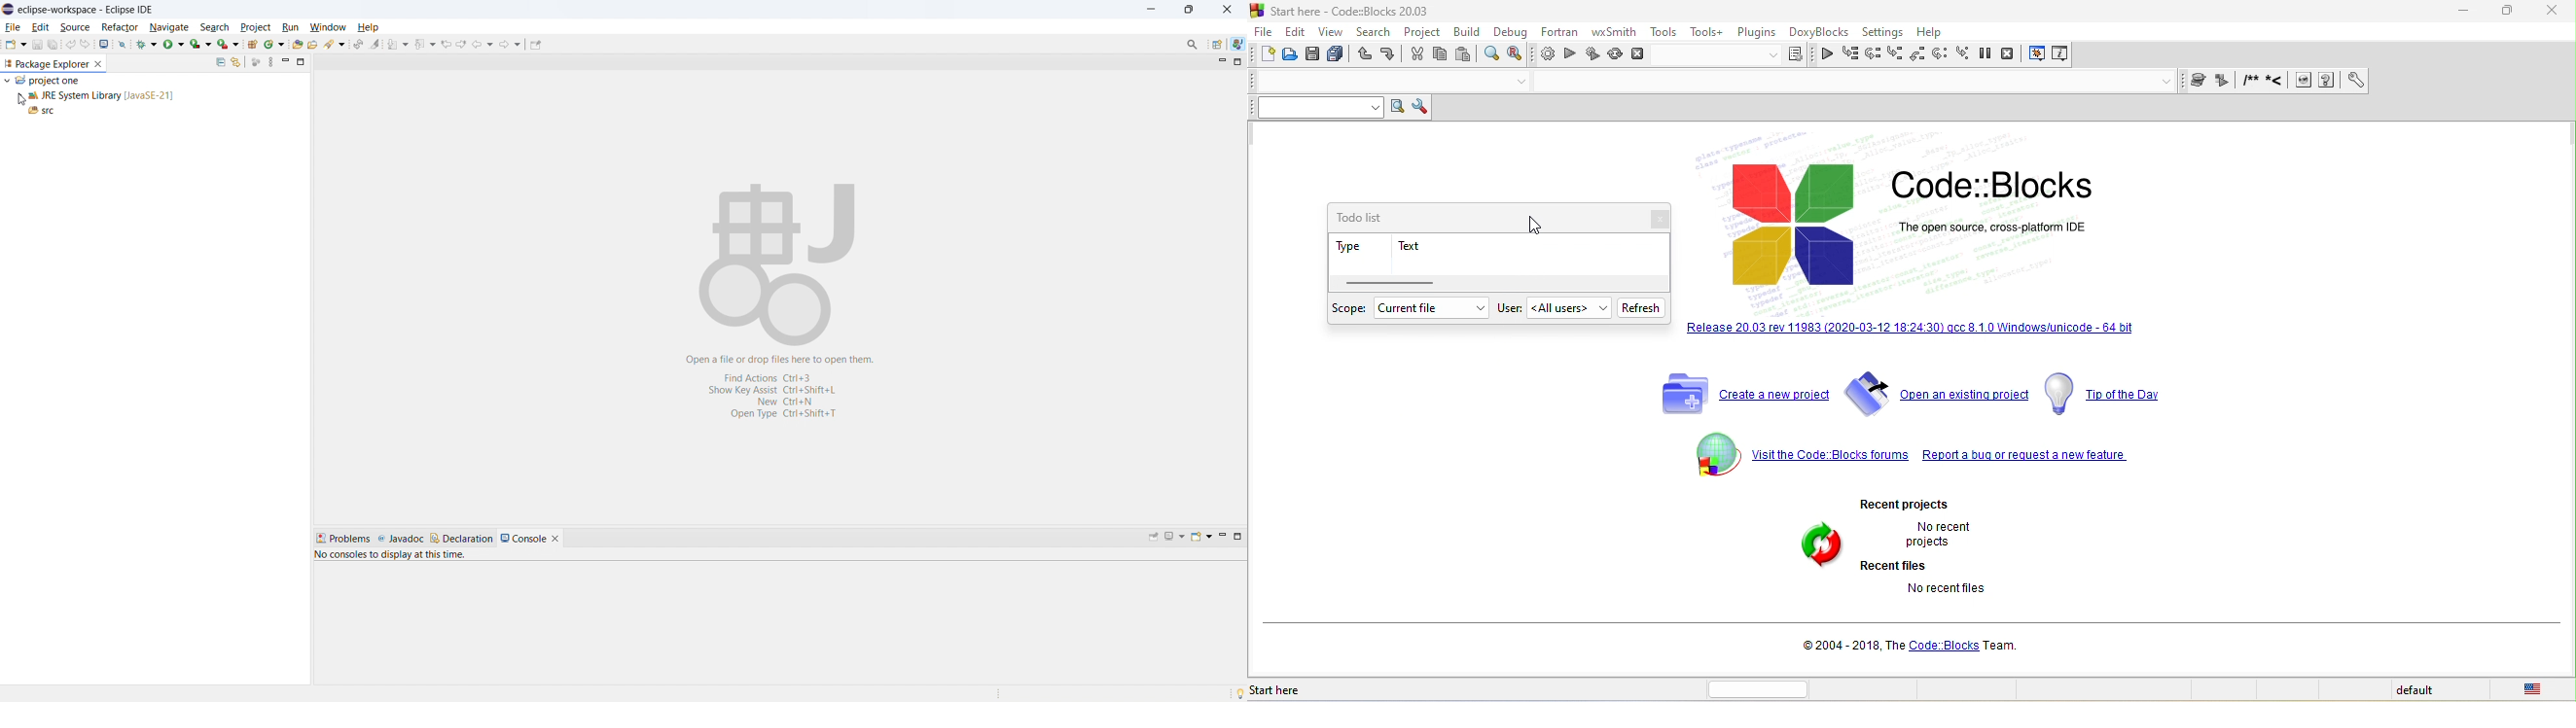  I want to click on console, so click(524, 536).